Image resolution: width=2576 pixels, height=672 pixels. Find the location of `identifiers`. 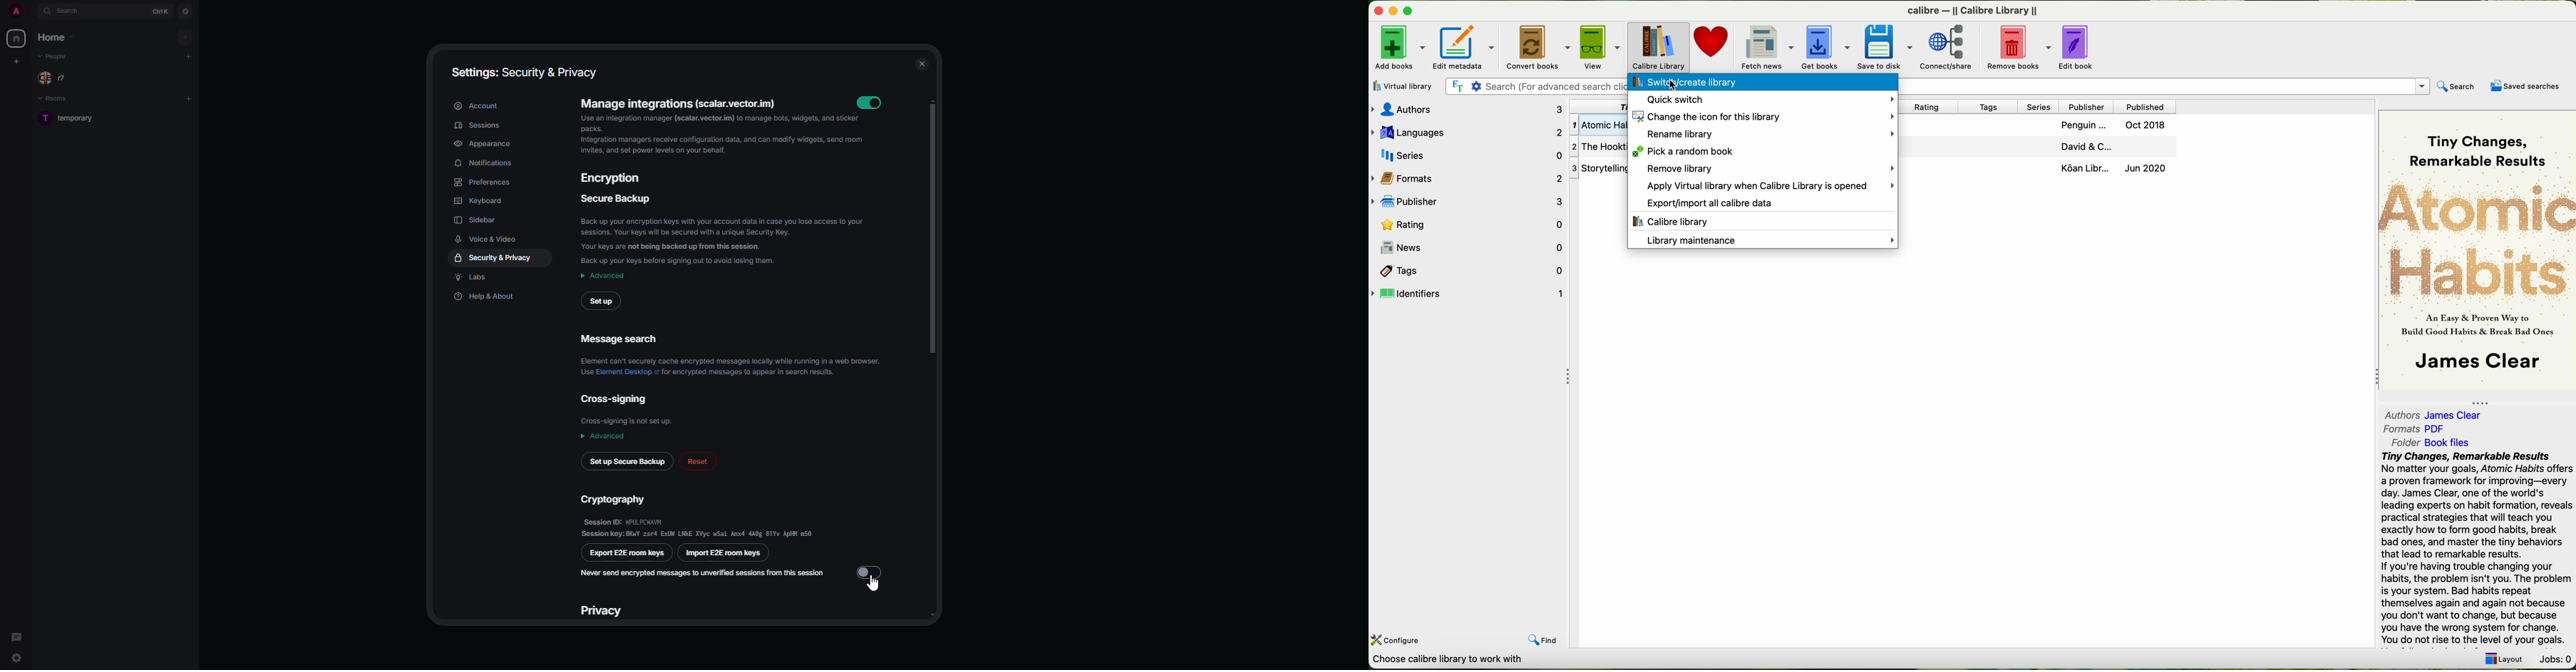

identifiers is located at coordinates (1468, 294).